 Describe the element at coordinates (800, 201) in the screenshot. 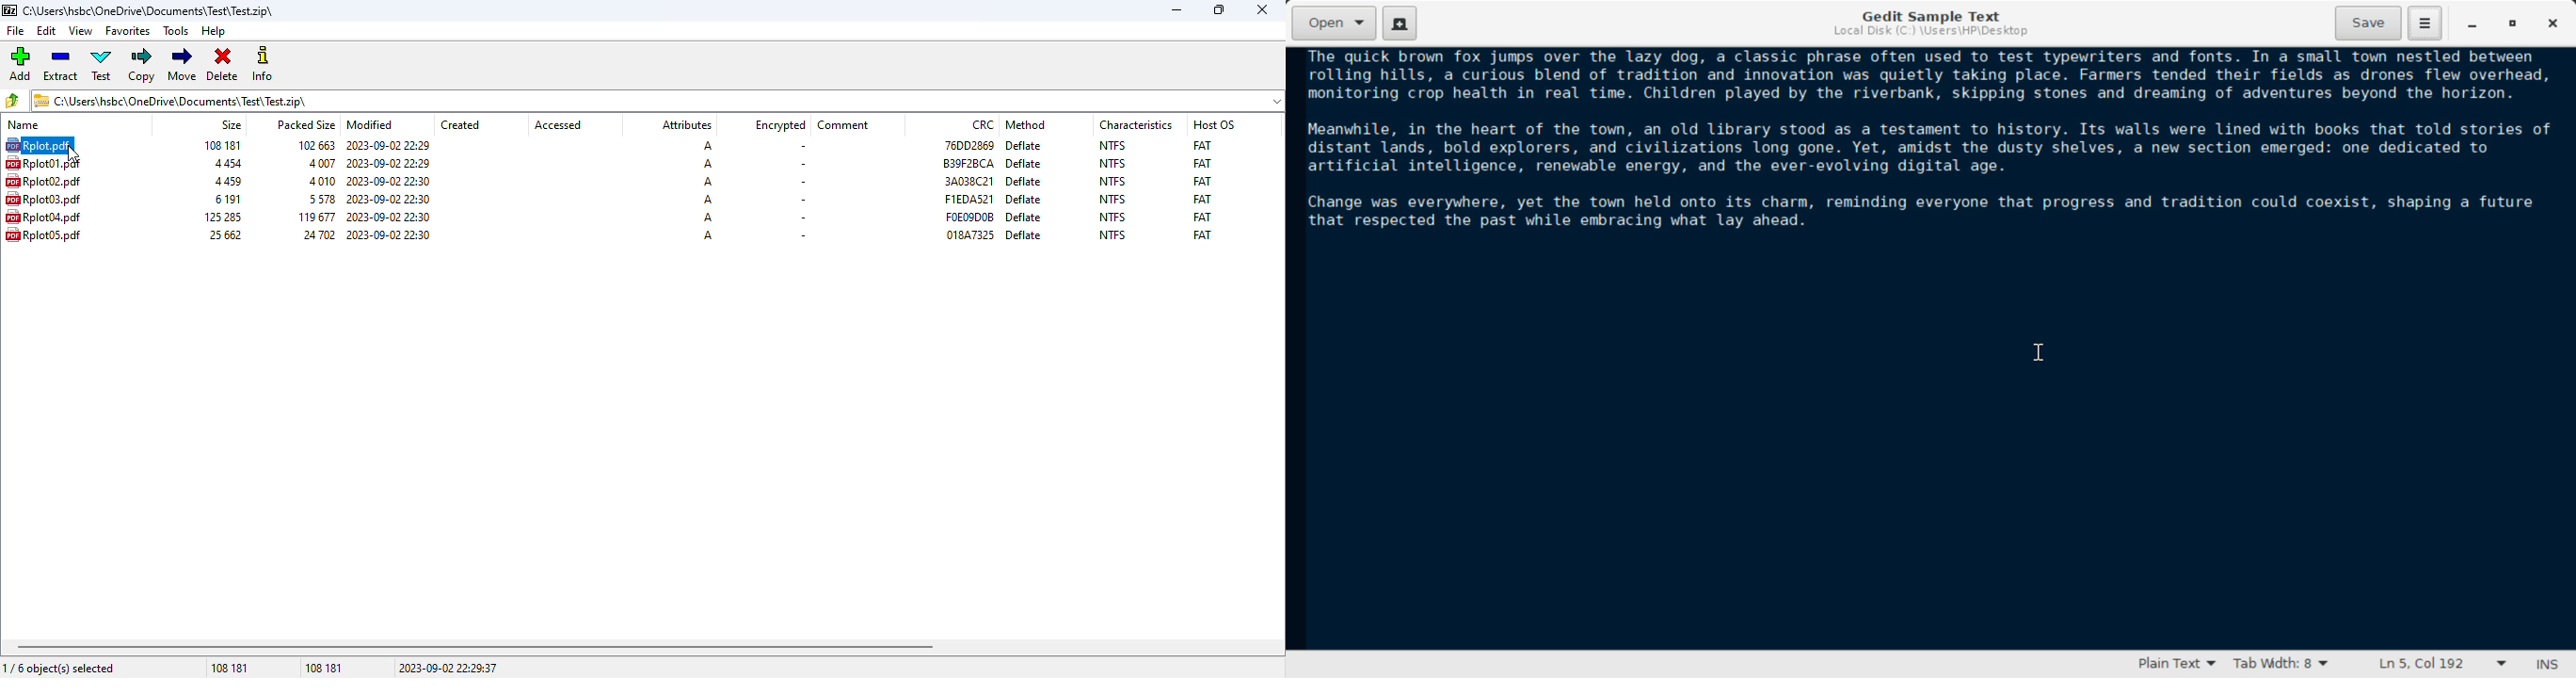

I see `-` at that location.